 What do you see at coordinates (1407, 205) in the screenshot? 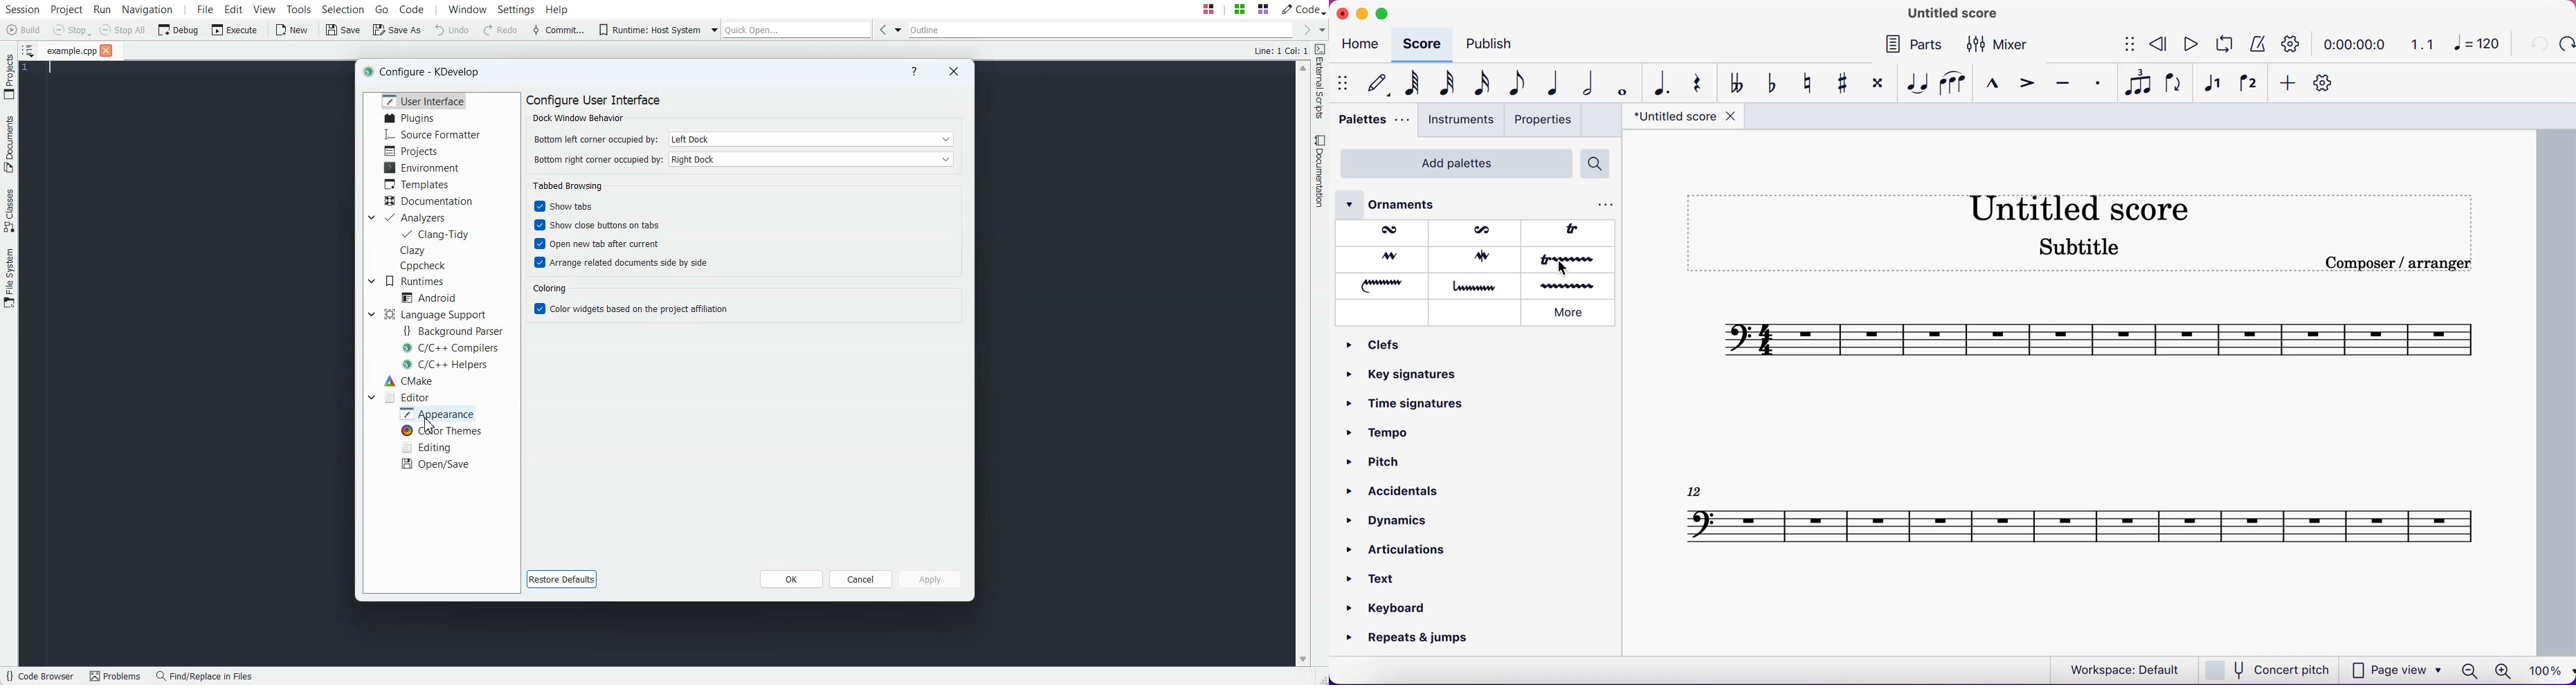
I see `ornaments` at bounding box center [1407, 205].